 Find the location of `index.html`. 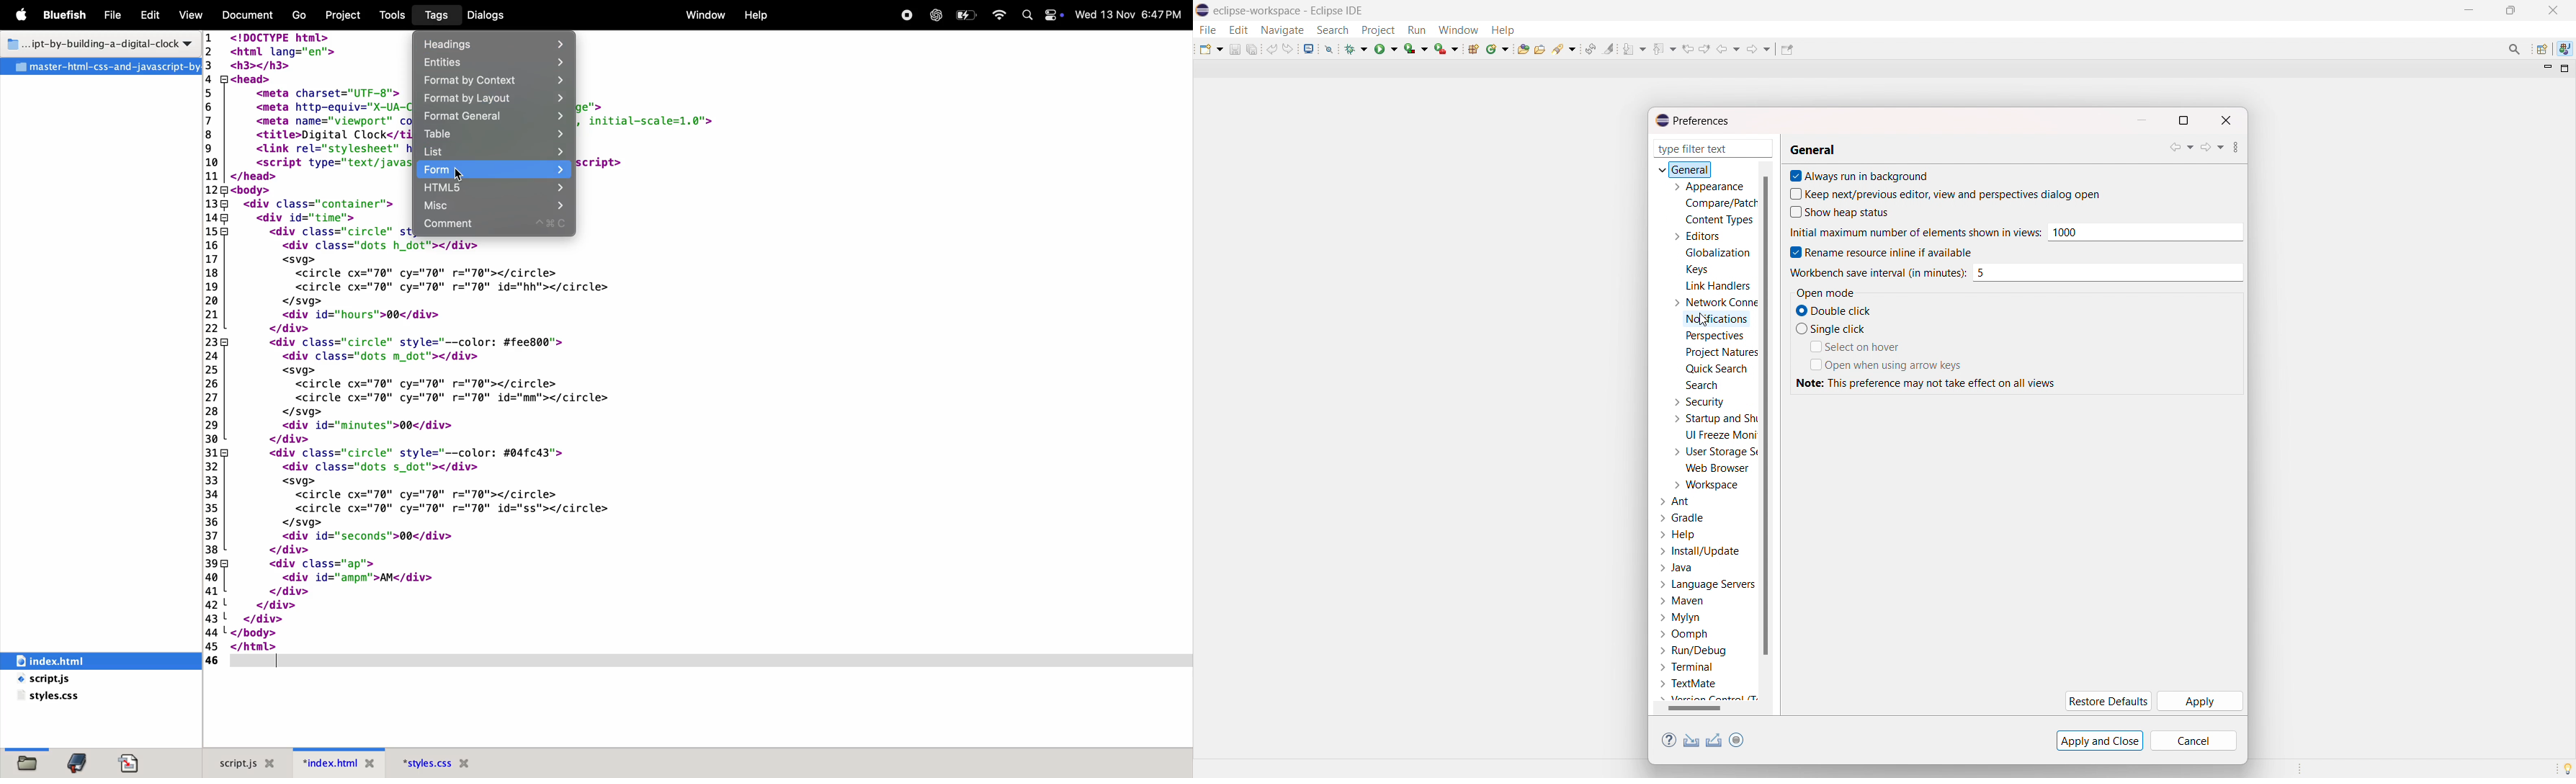

index.html is located at coordinates (328, 763).